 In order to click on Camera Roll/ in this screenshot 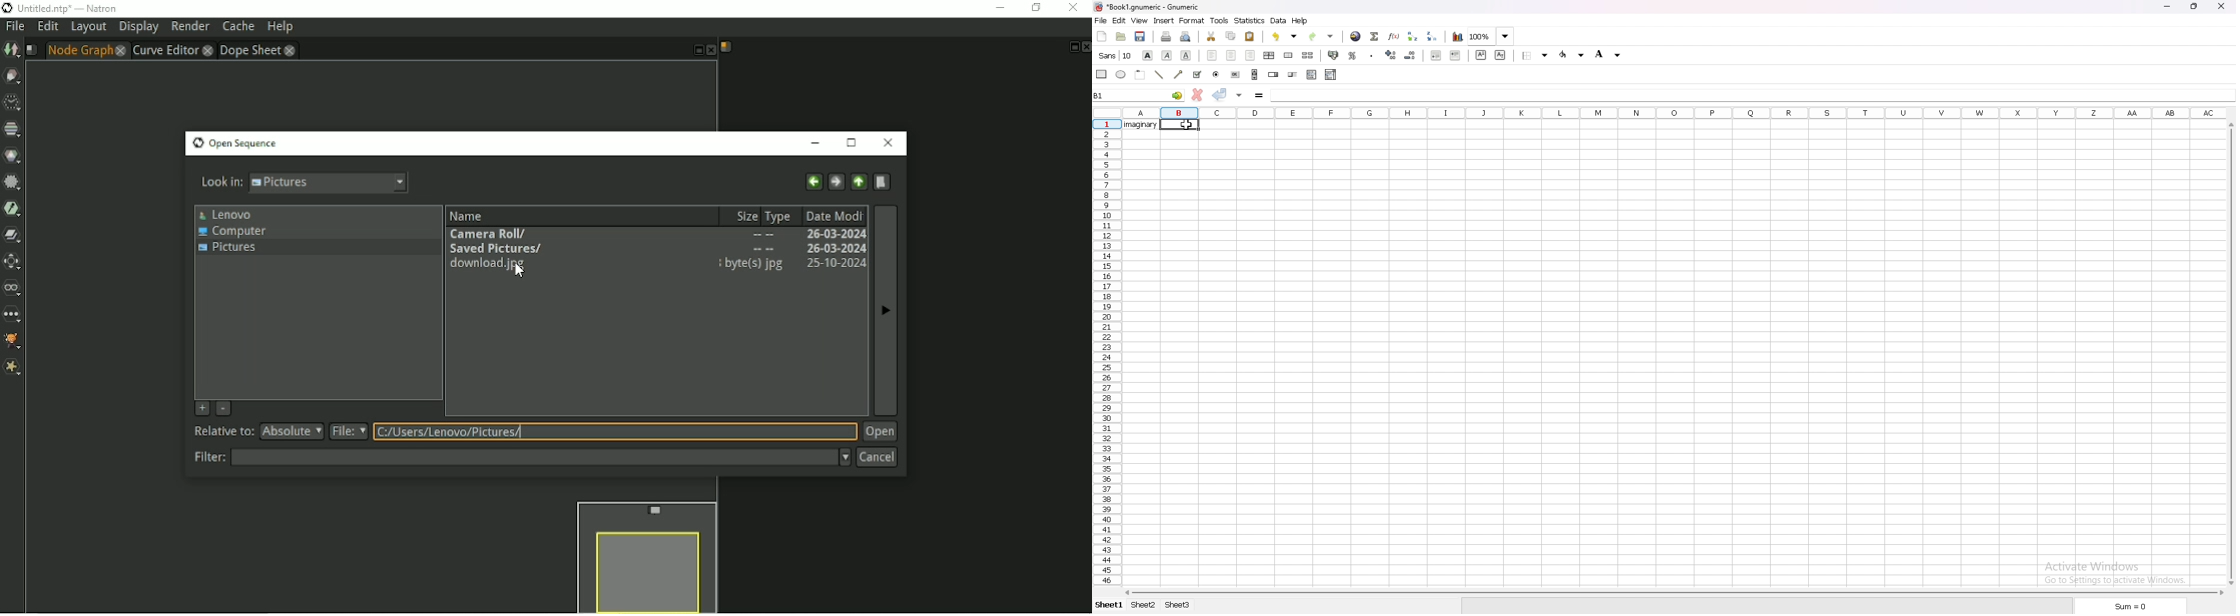, I will do `click(496, 234)`.